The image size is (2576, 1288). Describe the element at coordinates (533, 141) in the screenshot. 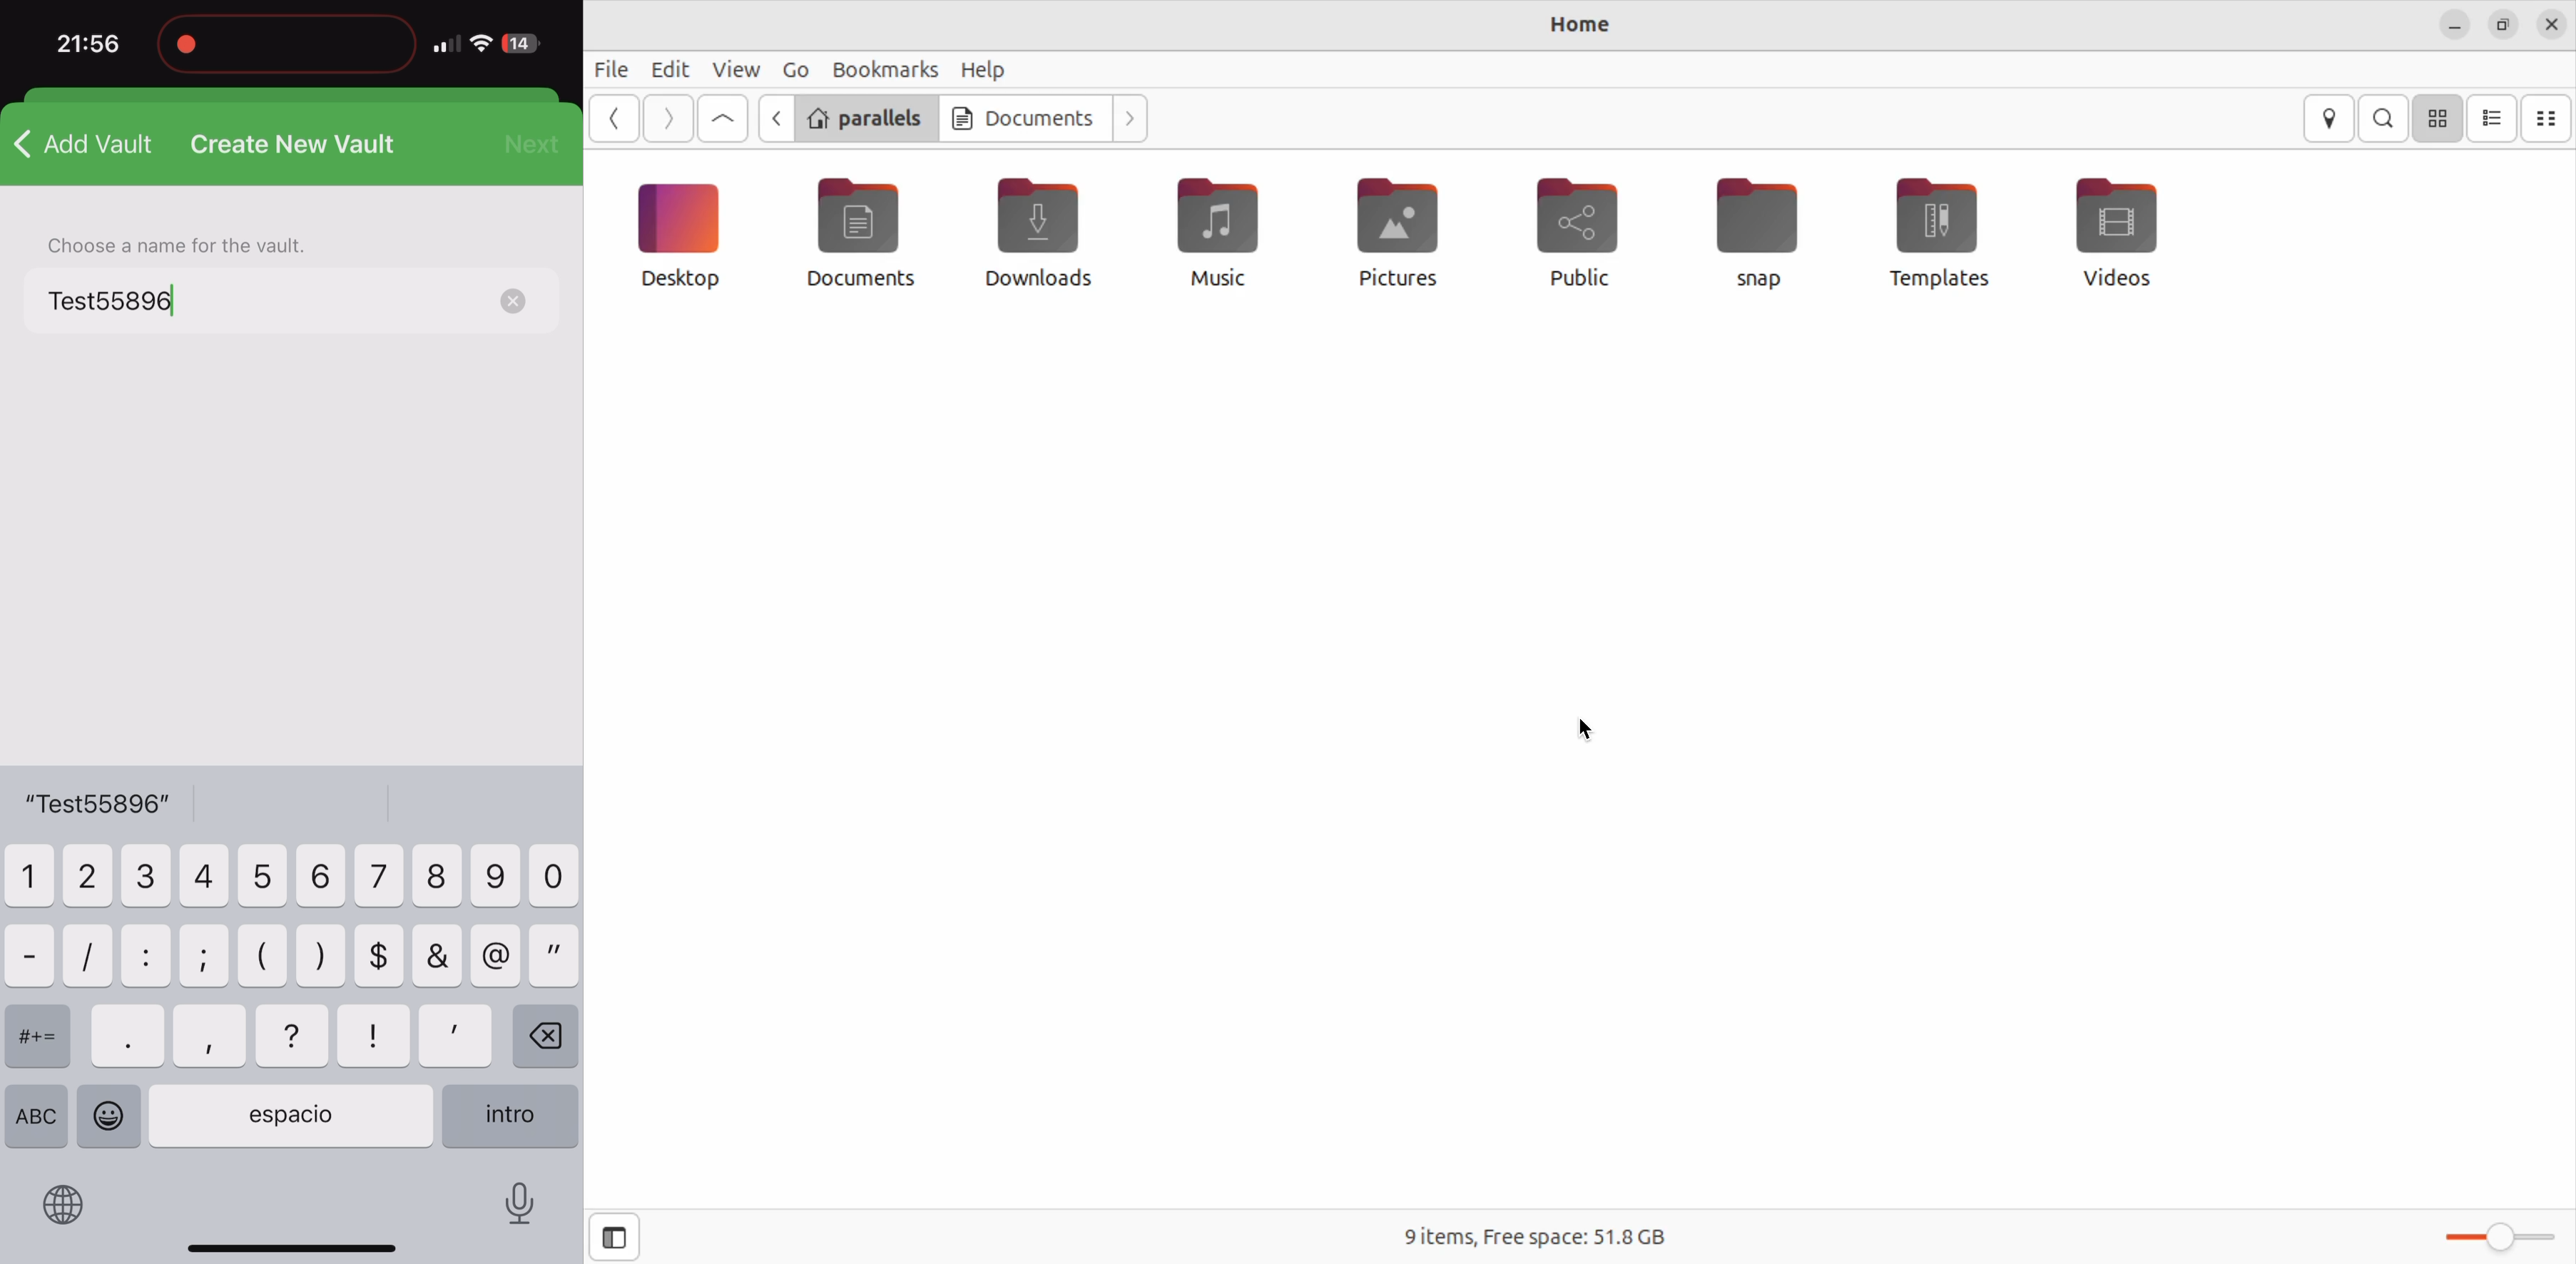

I see `next` at that location.